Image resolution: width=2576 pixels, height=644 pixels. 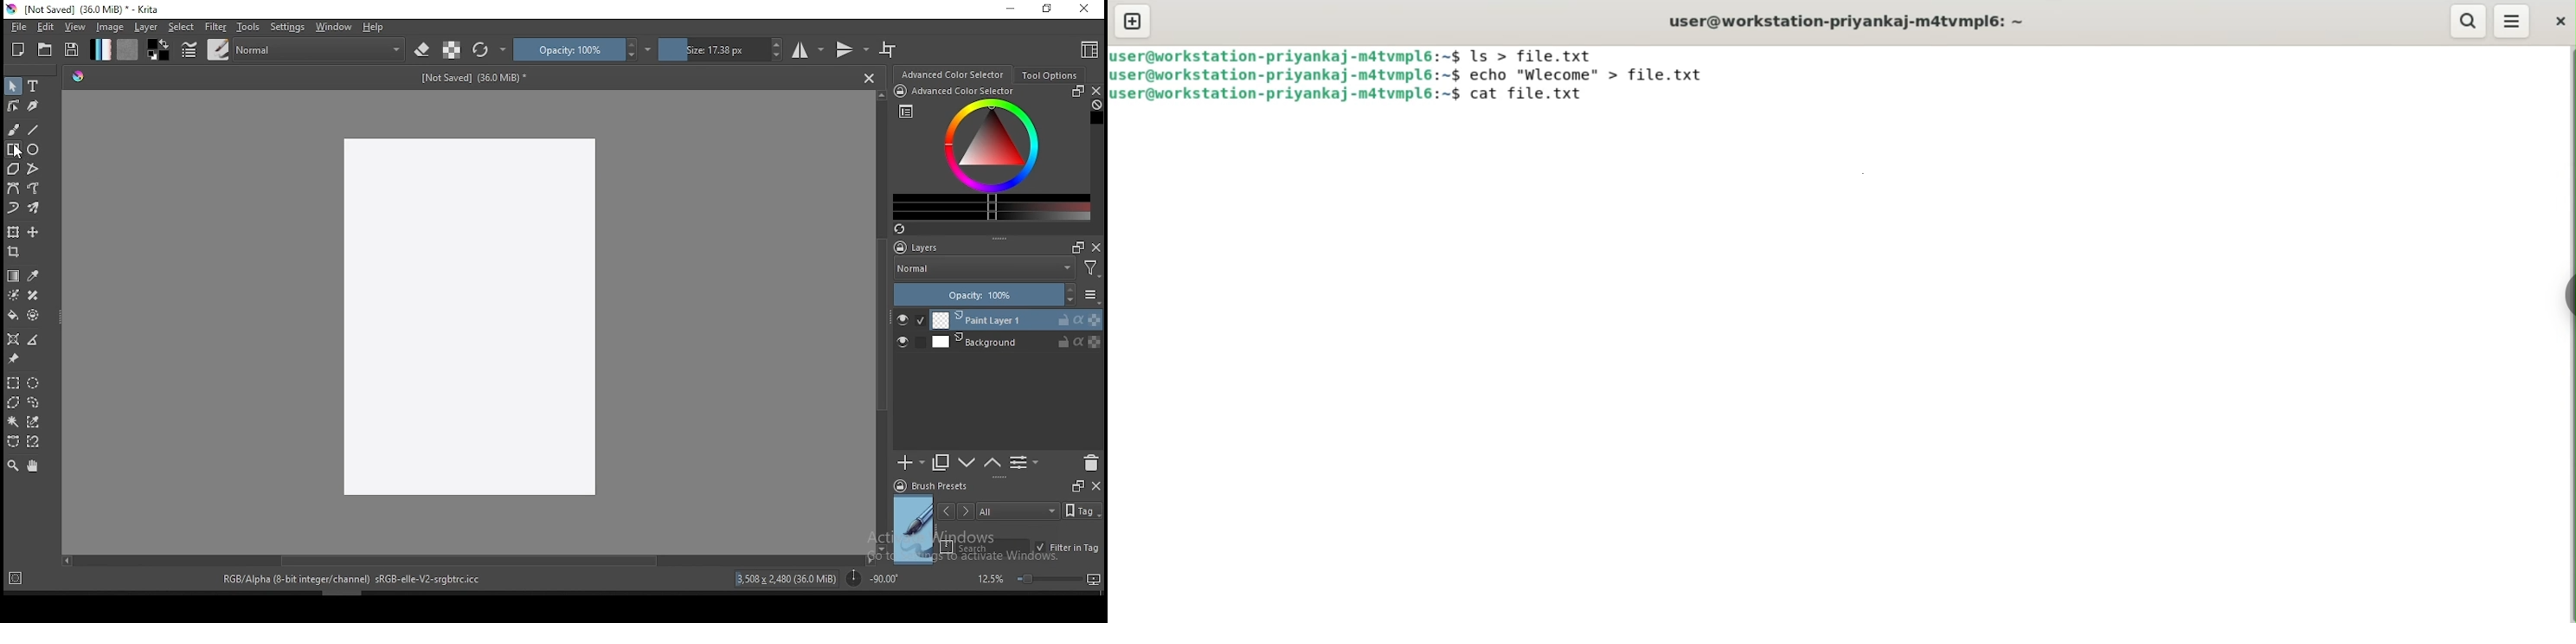 I want to click on user@workstation-priyankaj-m4tvmpl6: ~$, so click(x=1286, y=75).